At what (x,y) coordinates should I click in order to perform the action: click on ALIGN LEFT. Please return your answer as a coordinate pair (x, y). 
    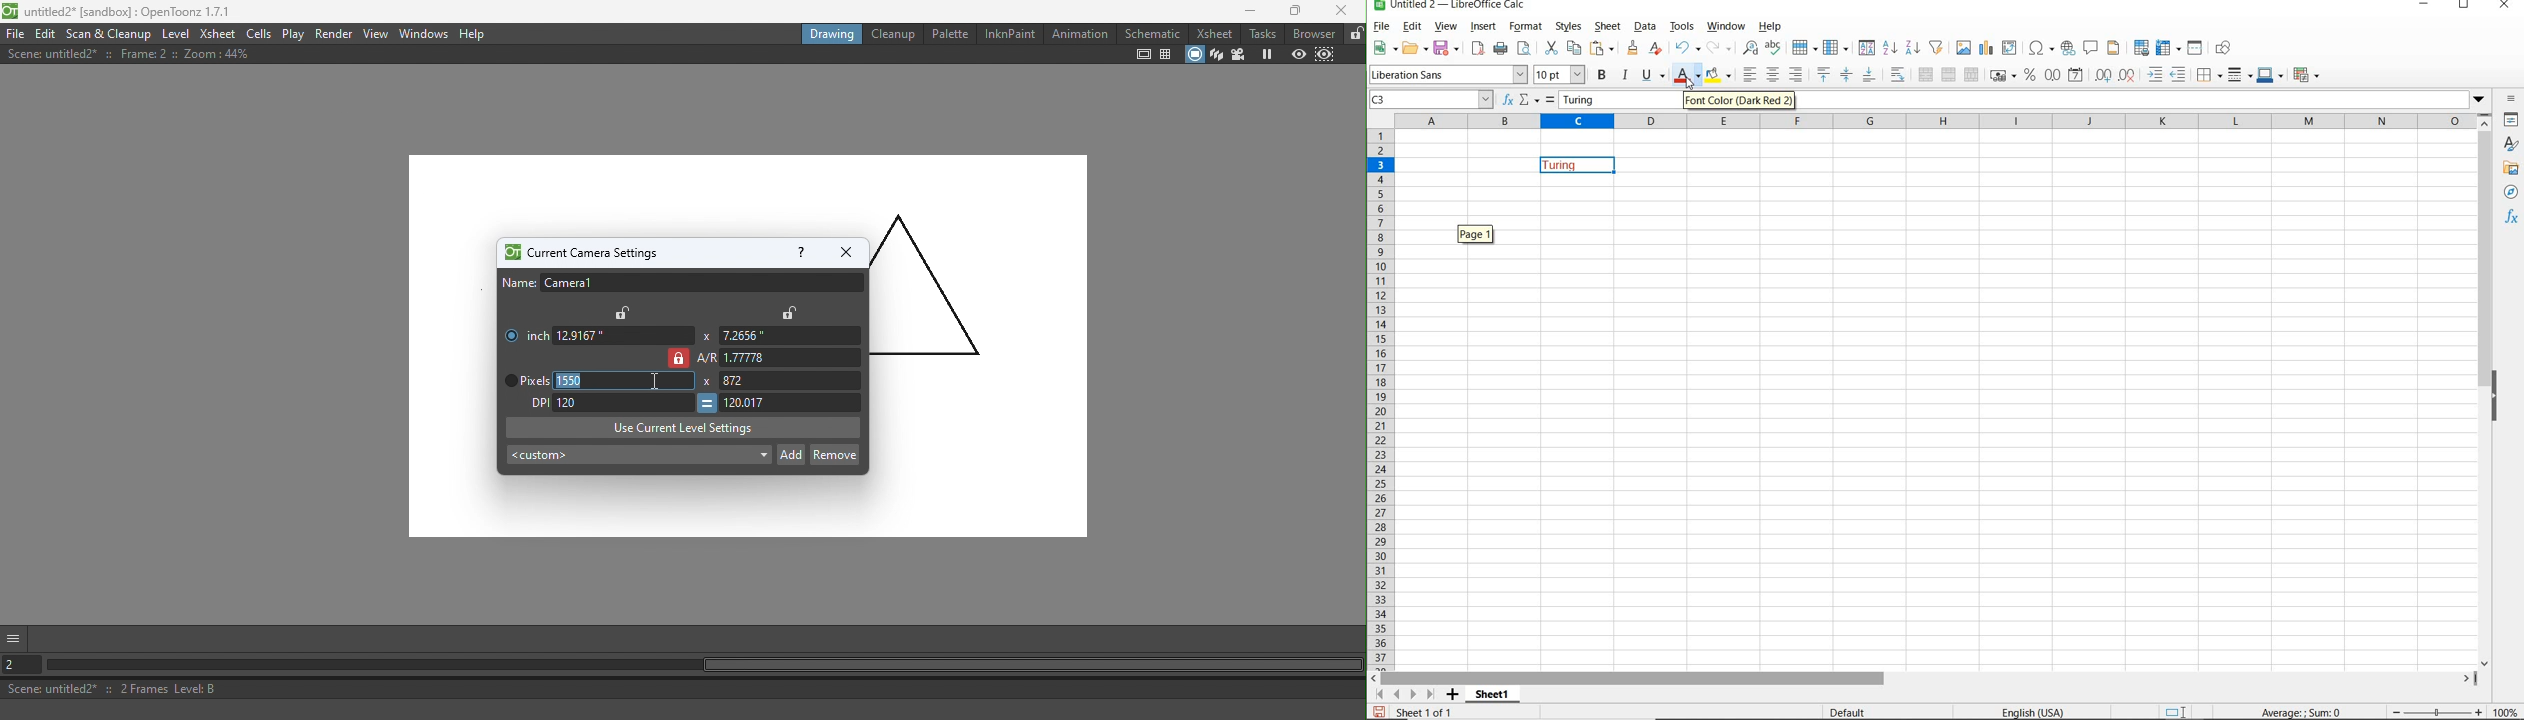
    Looking at the image, I should click on (1749, 76).